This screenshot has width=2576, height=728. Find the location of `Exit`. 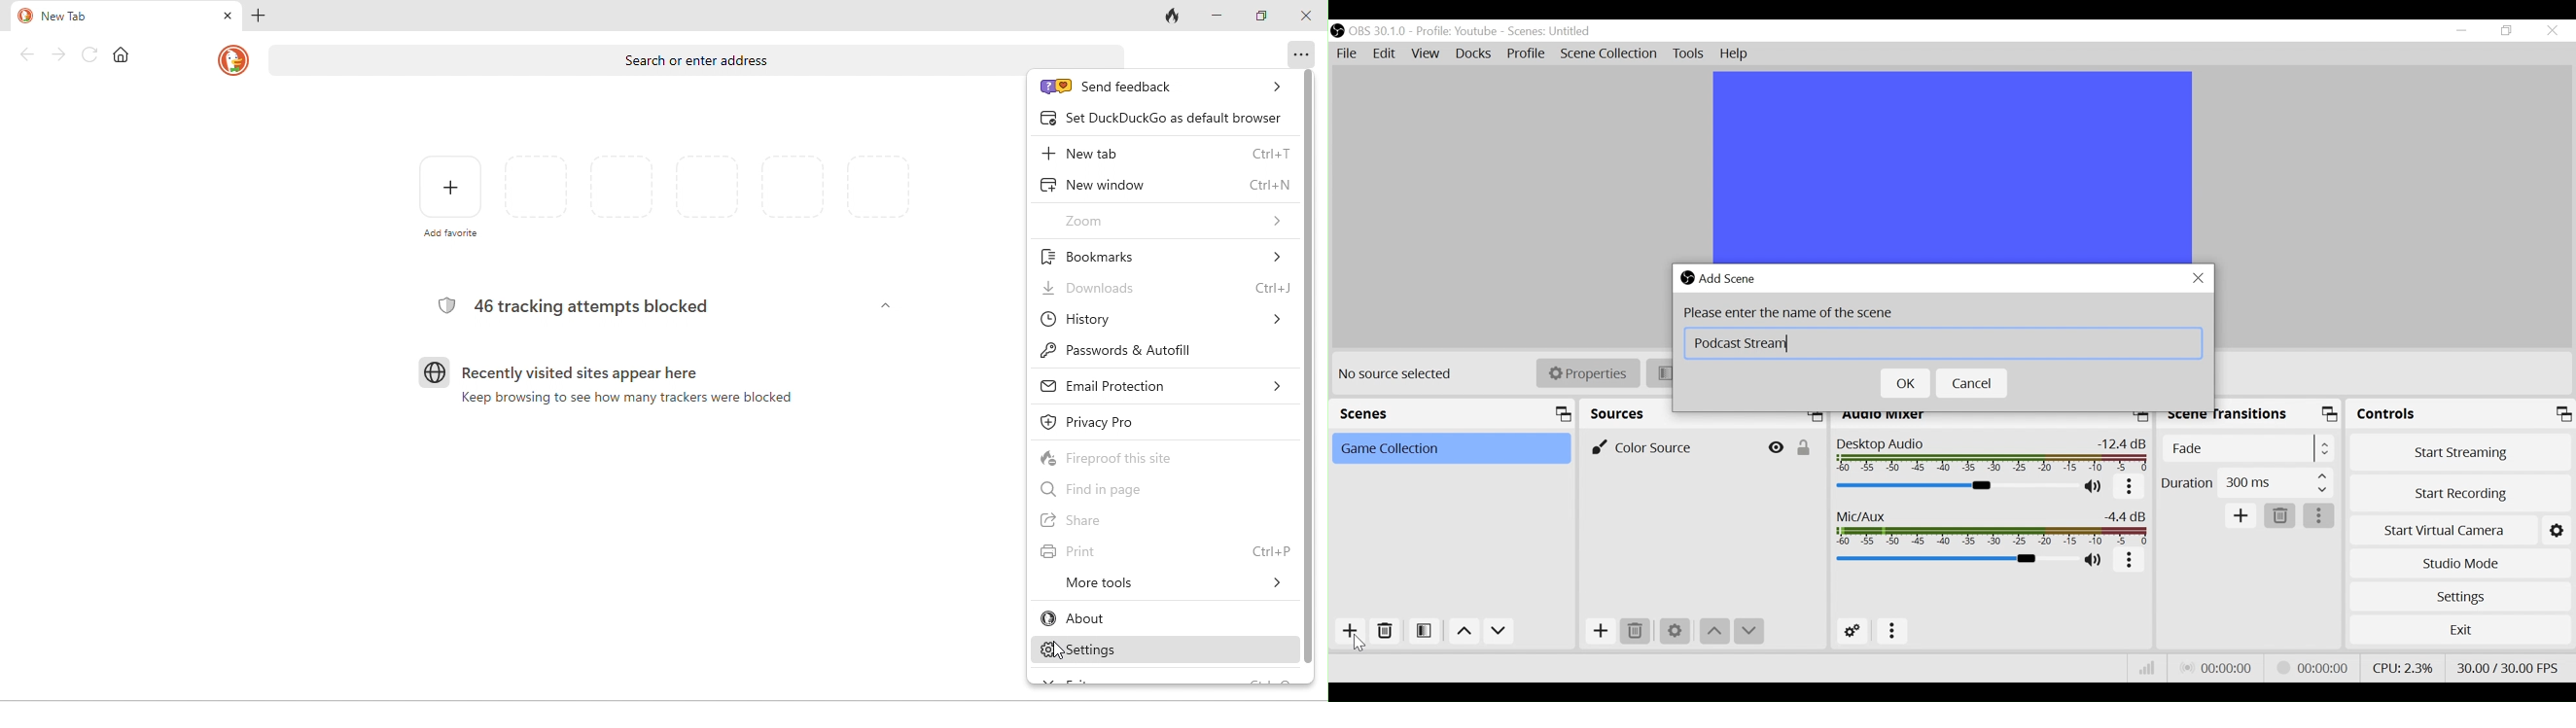

Exit is located at coordinates (2461, 629).